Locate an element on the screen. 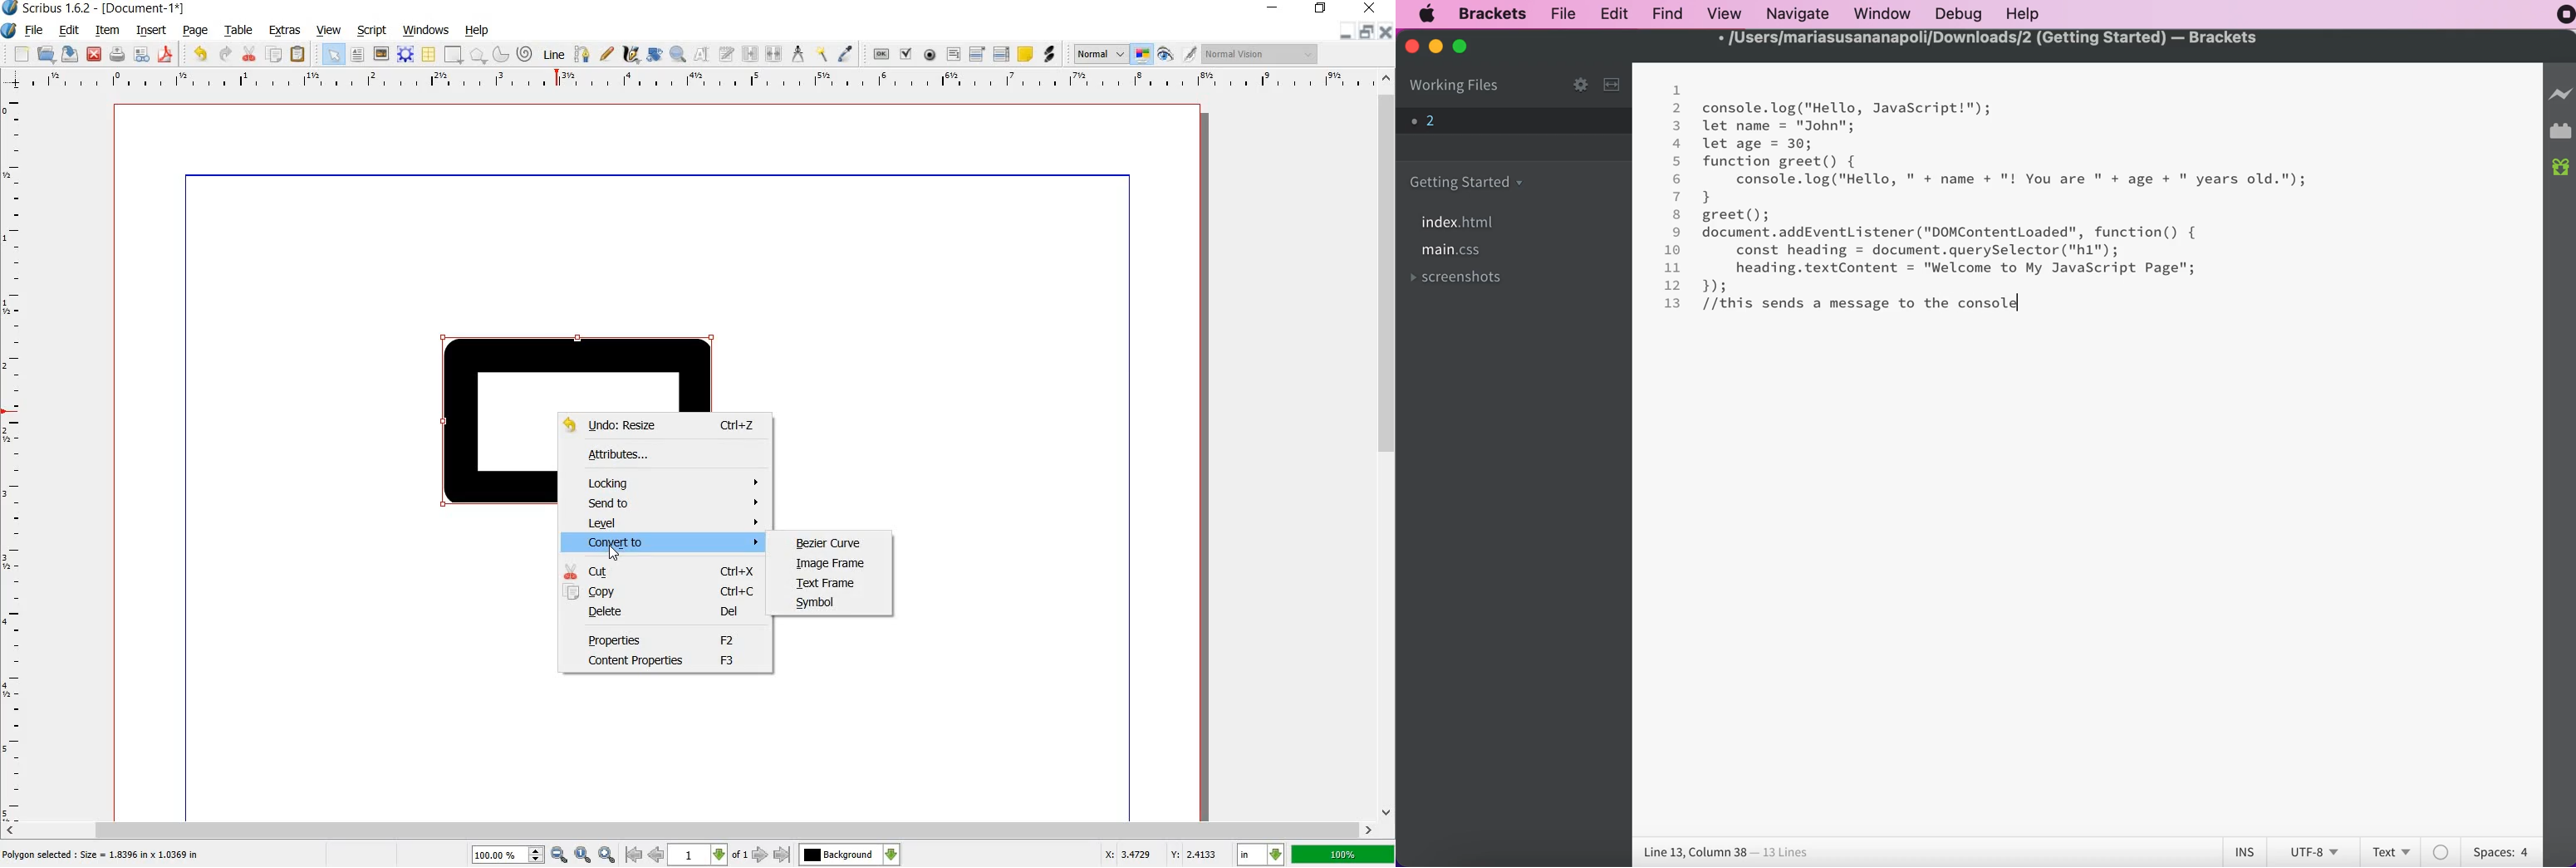 The width and height of the screenshot is (2576, 868). minimize is located at coordinates (1344, 32).